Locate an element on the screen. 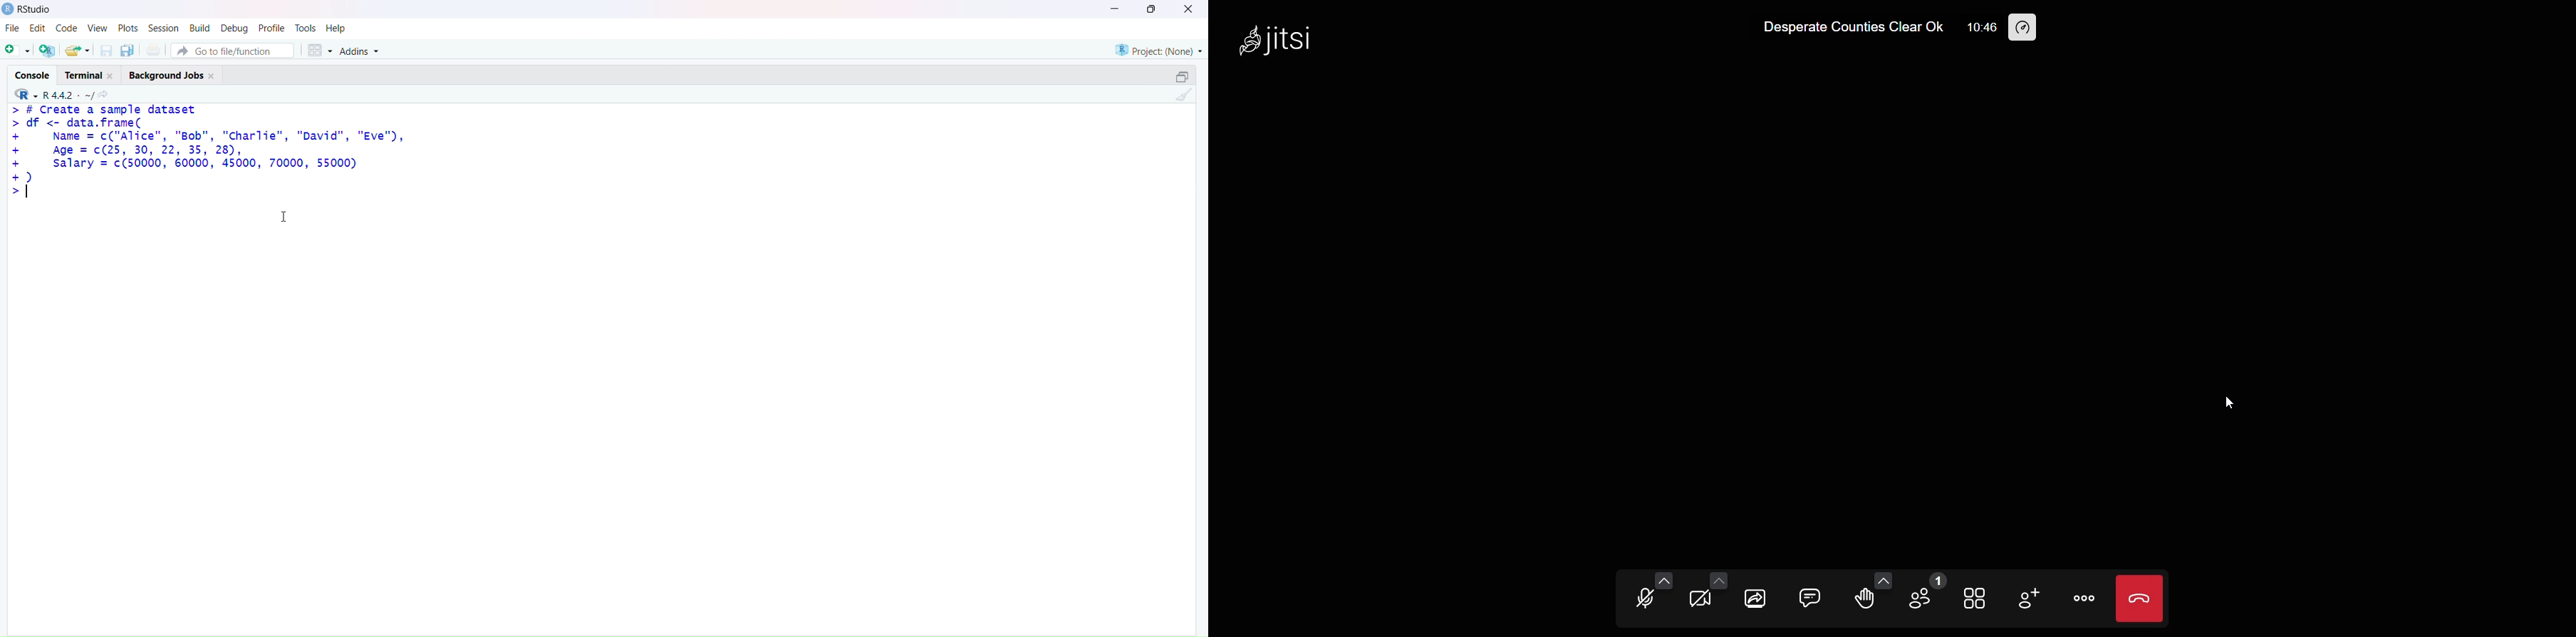 The image size is (2576, 644). save current documents is located at coordinates (107, 51).